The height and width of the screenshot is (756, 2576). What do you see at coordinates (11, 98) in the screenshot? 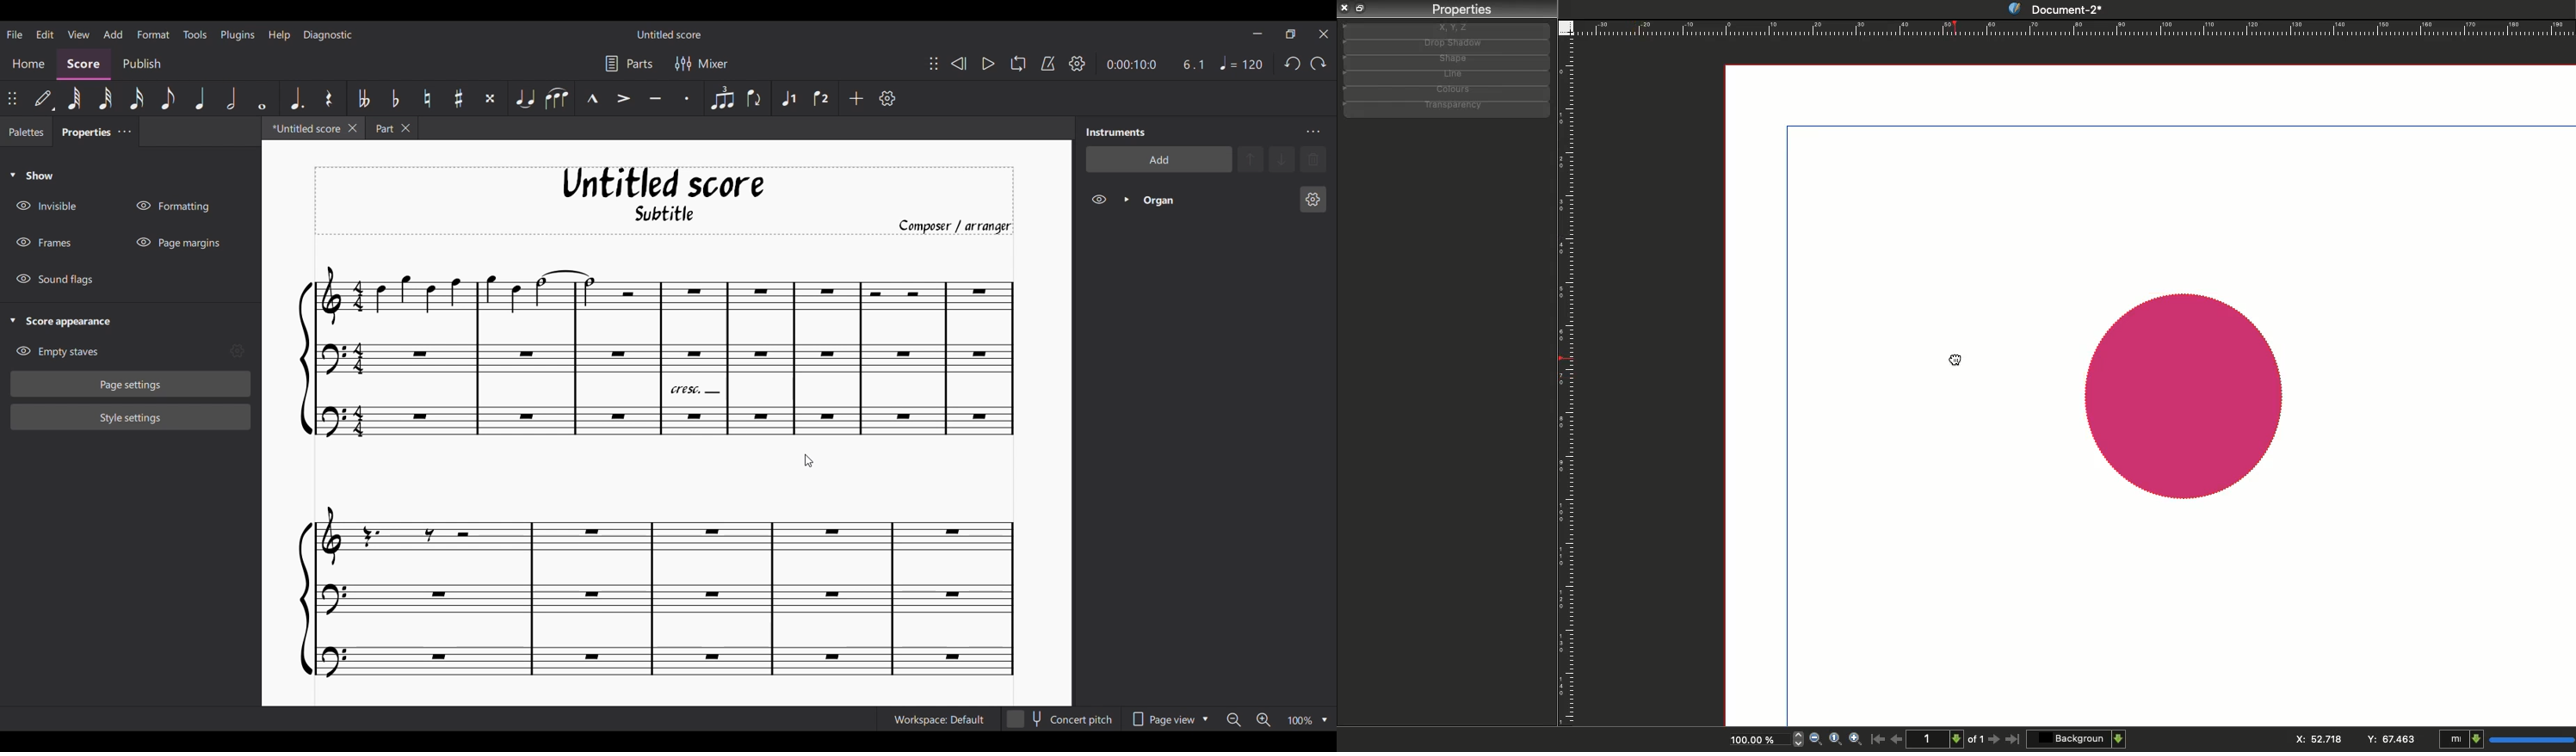
I see `Change position of toolbar attached` at bounding box center [11, 98].